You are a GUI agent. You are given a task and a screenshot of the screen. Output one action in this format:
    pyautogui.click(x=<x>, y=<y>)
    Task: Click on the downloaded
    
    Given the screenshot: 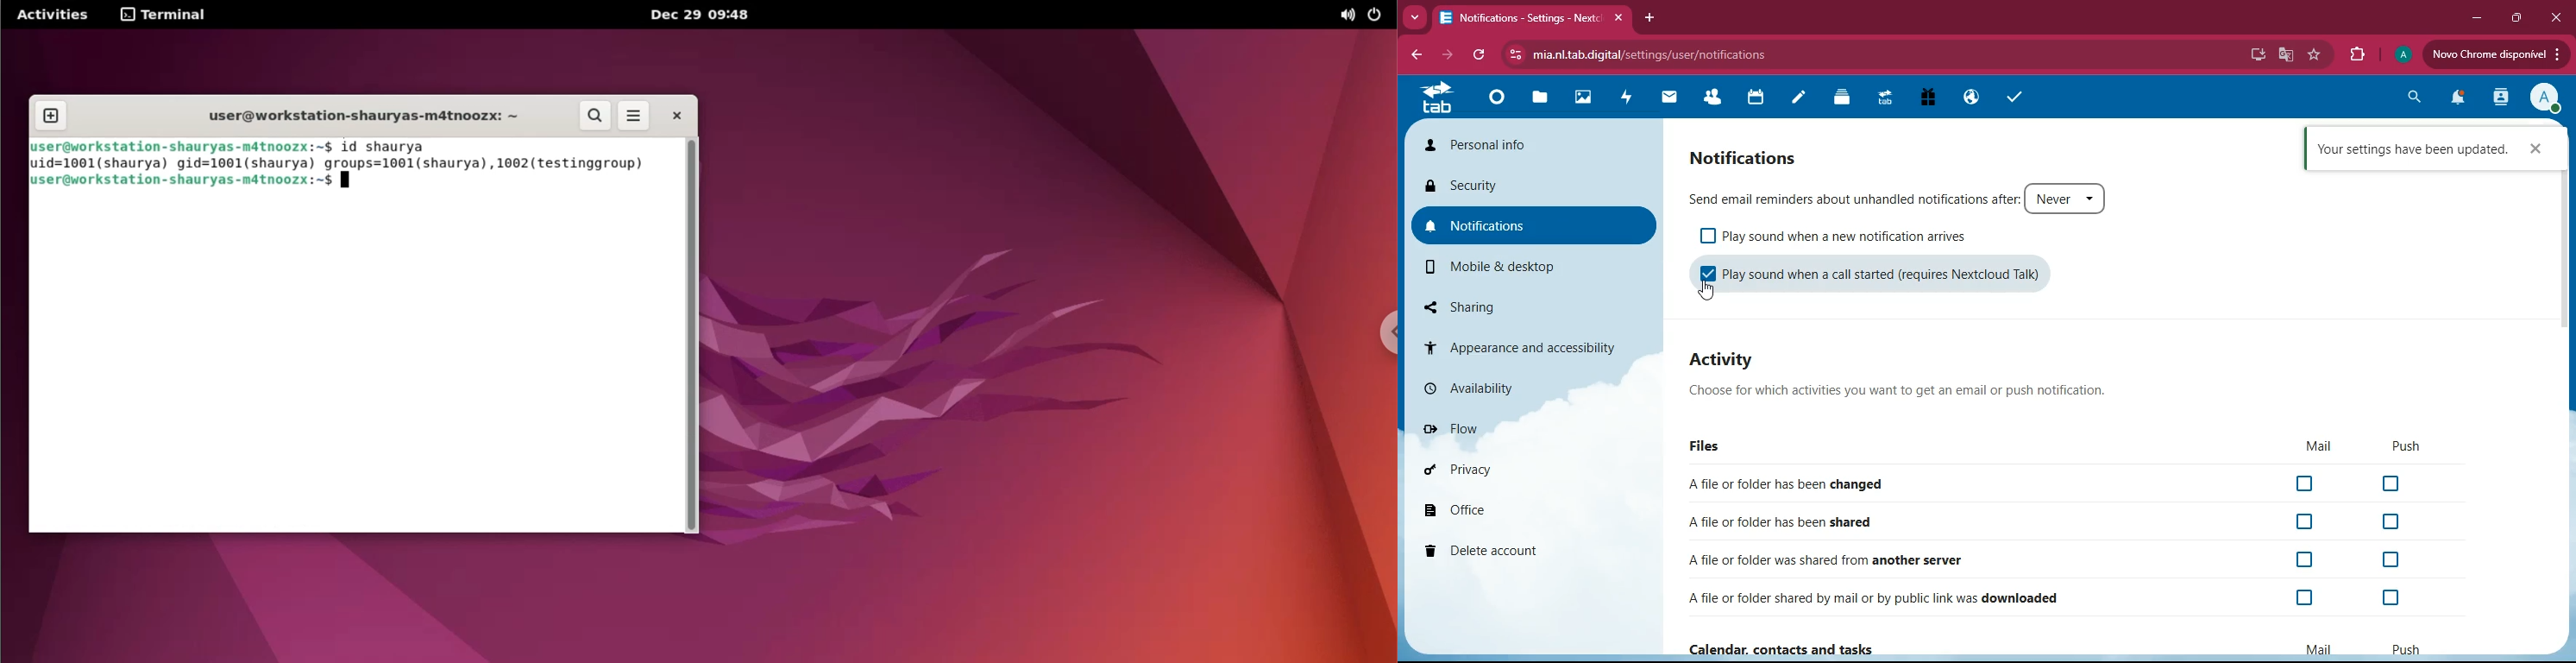 What is the action you would take?
    pyautogui.click(x=1882, y=596)
    